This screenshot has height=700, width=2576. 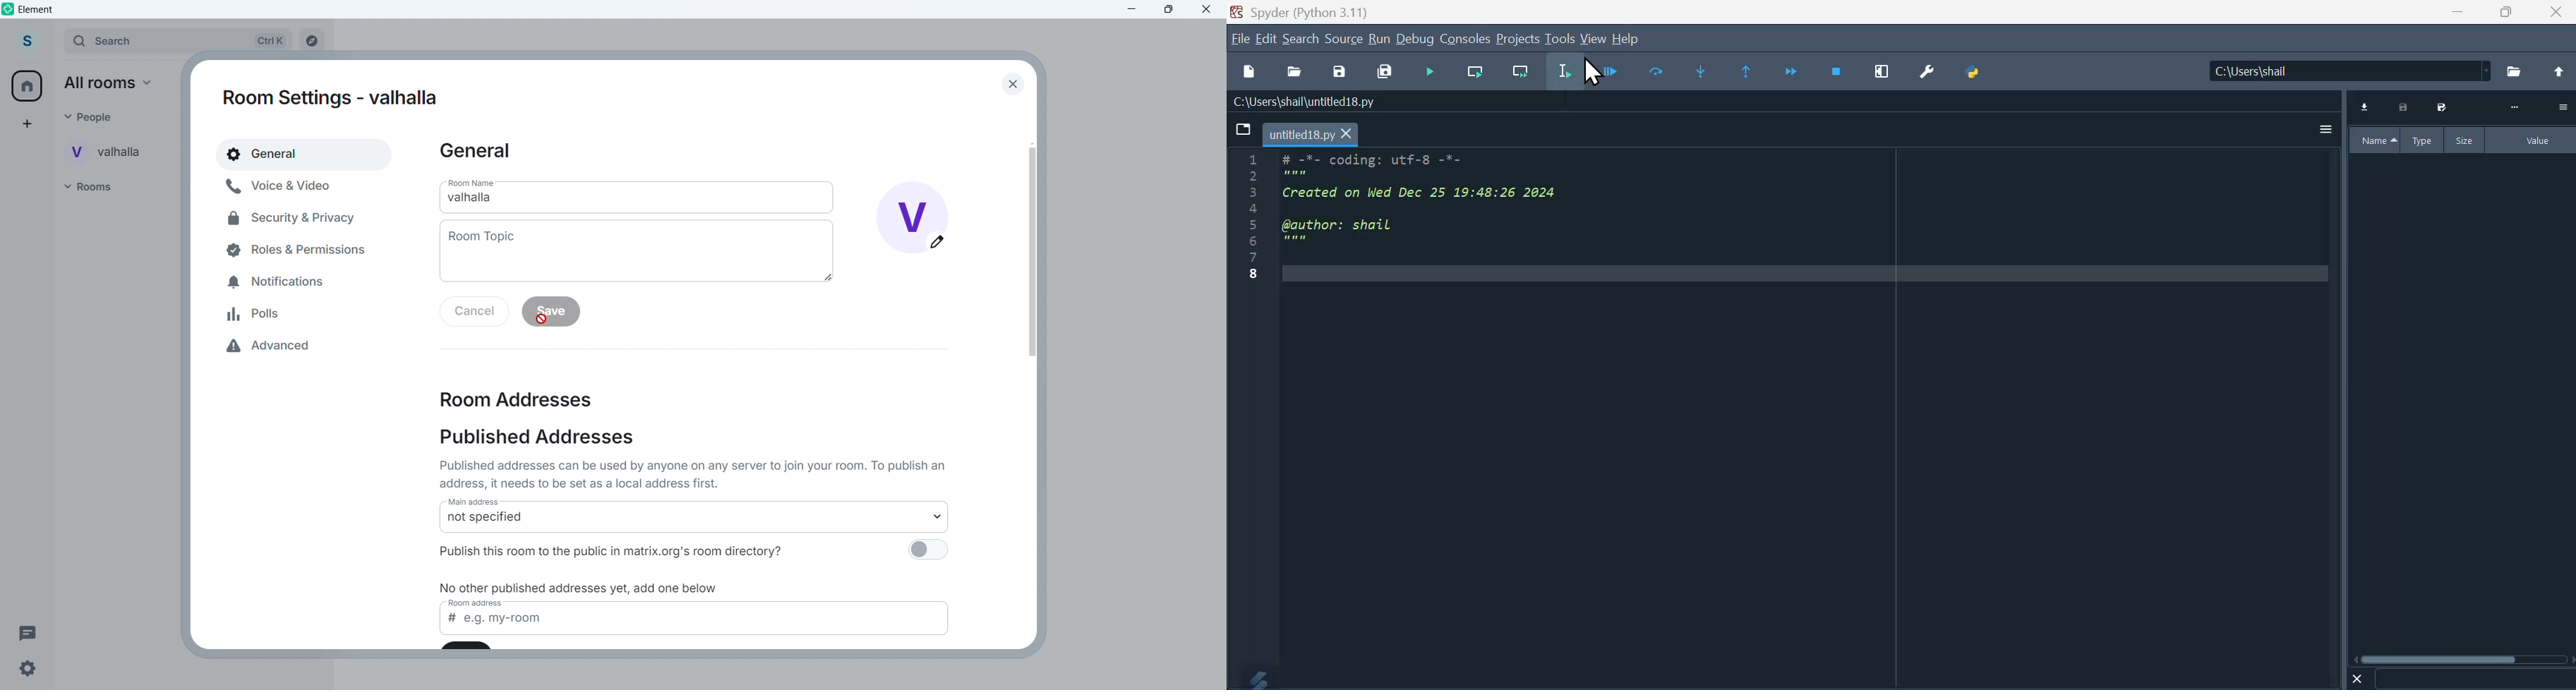 What do you see at coordinates (1399, 218) in the screenshot?
I see `w == Coding. ULT=0 ==Created on Wed Dec 25 19:48:26 2024 @author: shail` at bounding box center [1399, 218].